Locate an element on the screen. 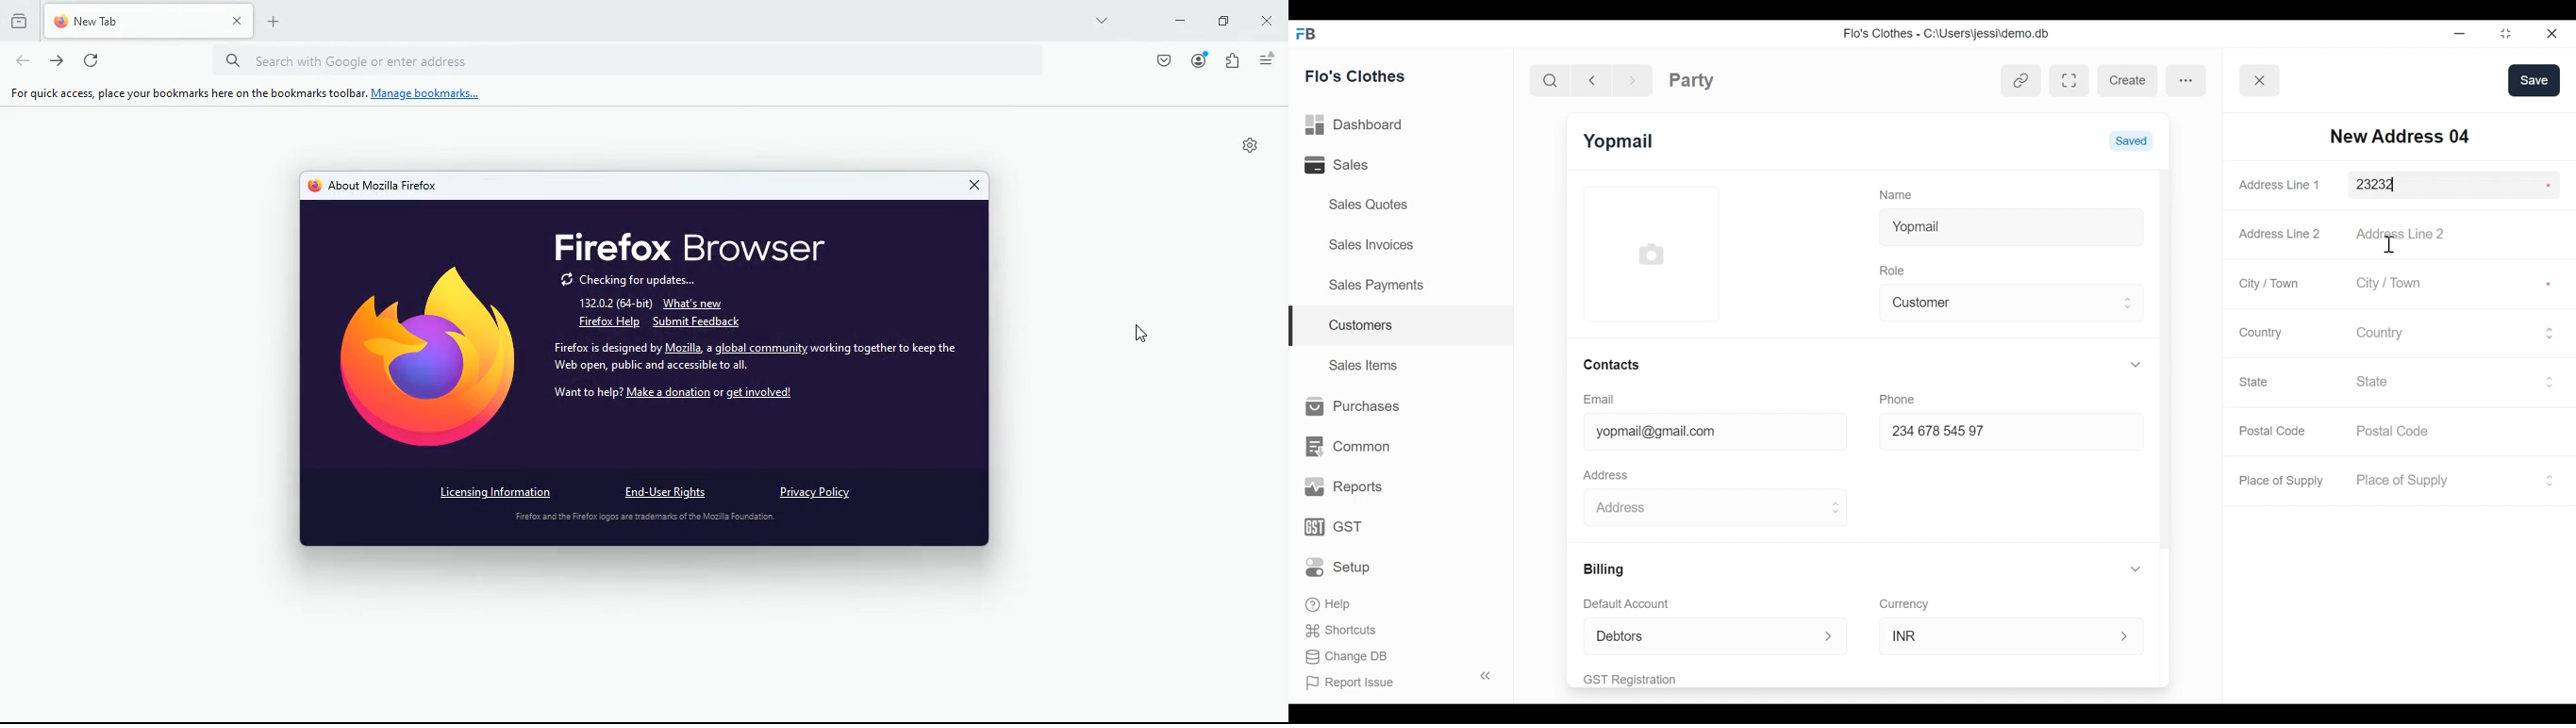 Image resolution: width=2576 pixels, height=728 pixels. Flo's Clothes - C:\Users\jessi\demo.db is located at coordinates (1948, 34).